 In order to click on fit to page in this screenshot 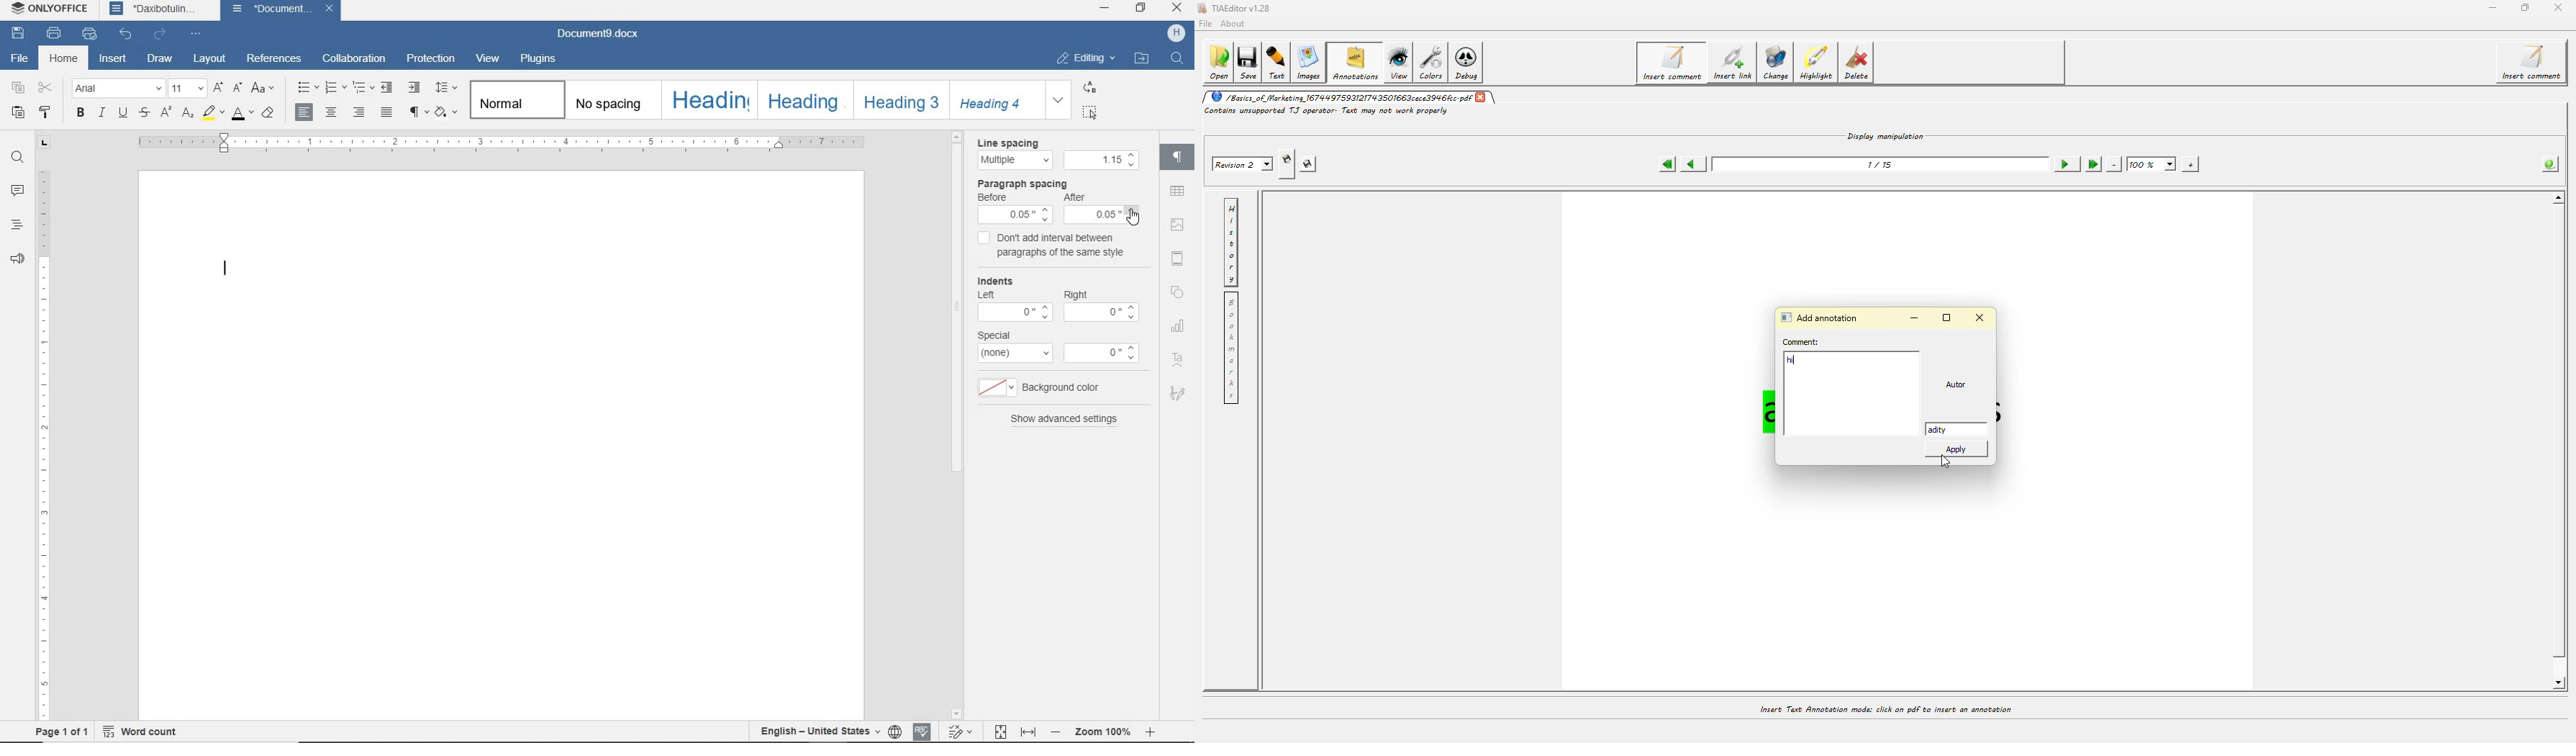, I will do `click(1001, 732)`.